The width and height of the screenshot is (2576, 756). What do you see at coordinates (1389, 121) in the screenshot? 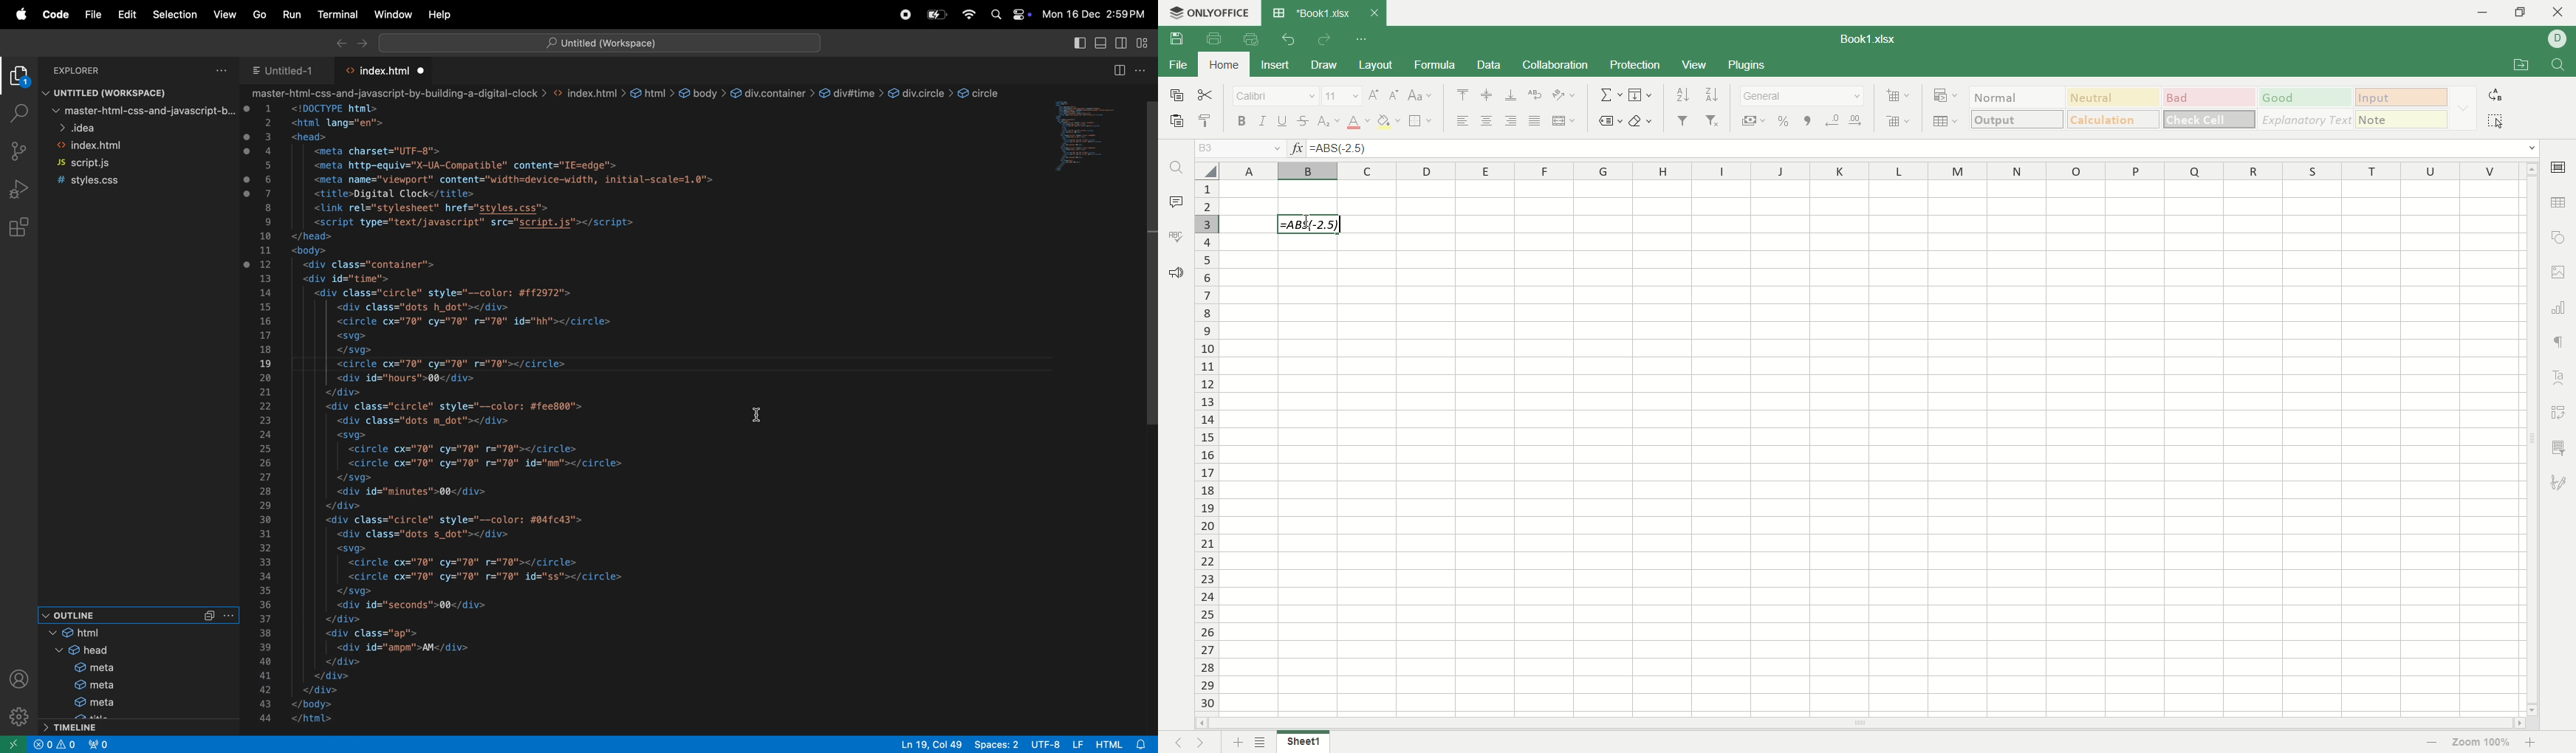
I see `background color` at bounding box center [1389, 121].